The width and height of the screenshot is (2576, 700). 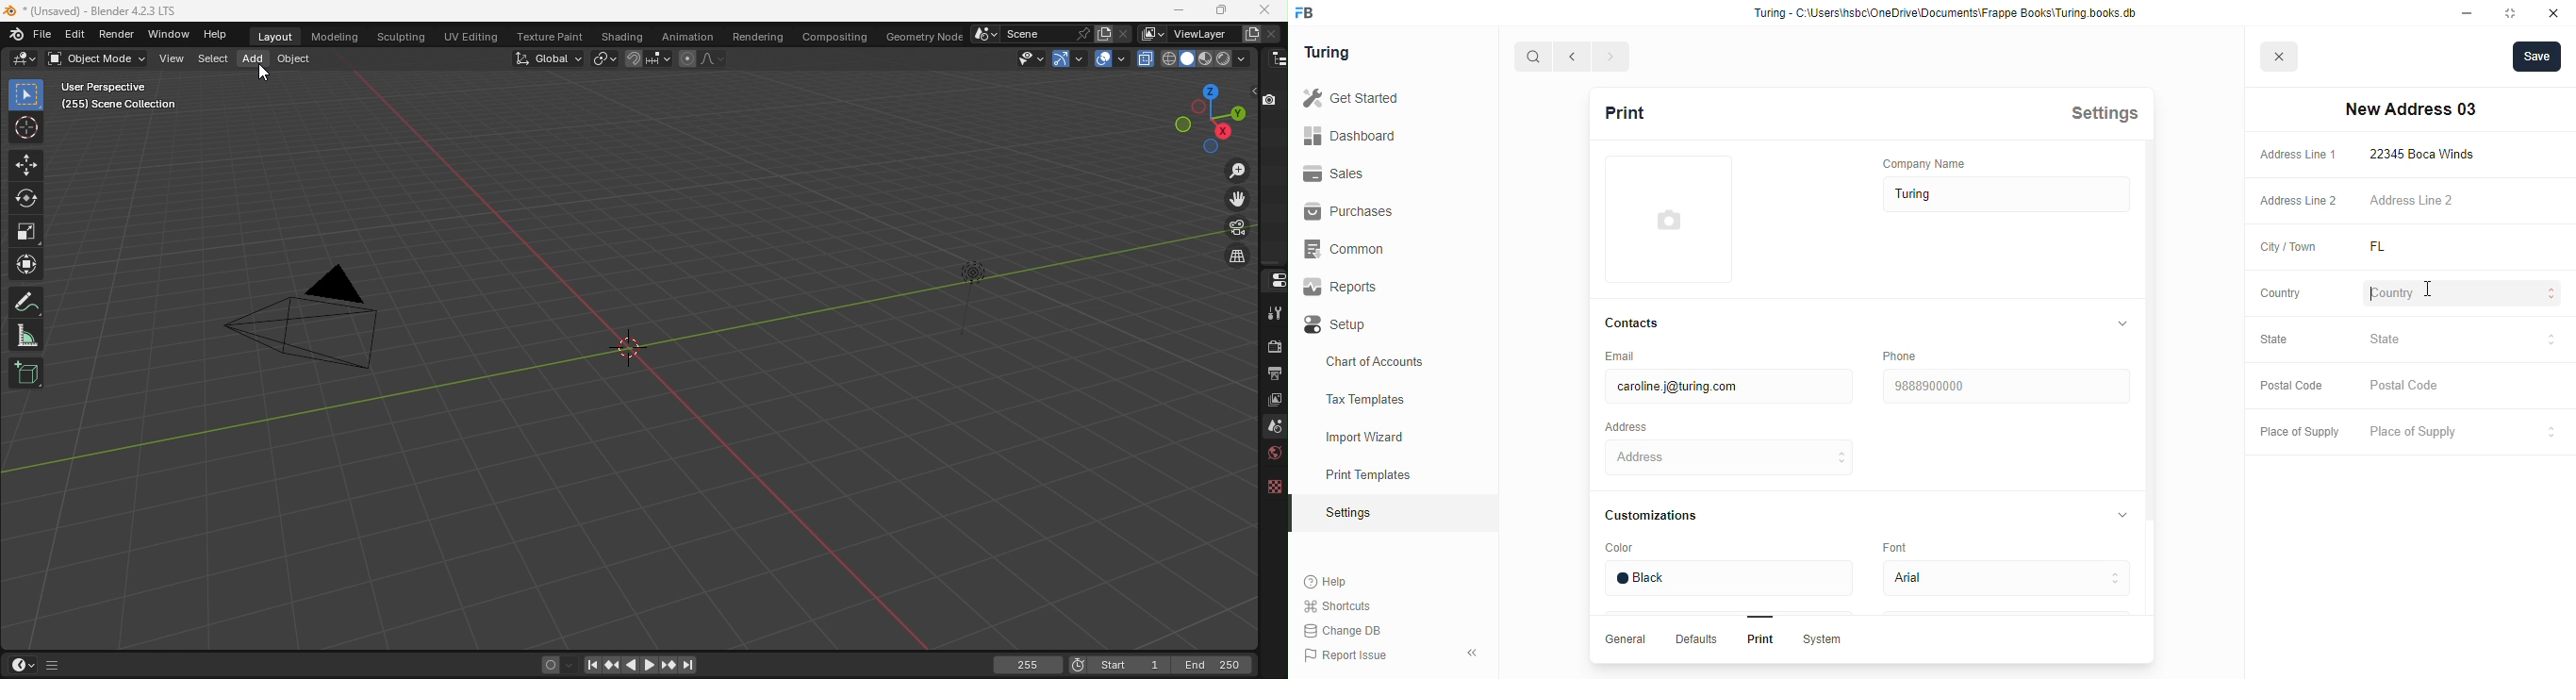 I want to click on email, so click(x=1618, y=356).